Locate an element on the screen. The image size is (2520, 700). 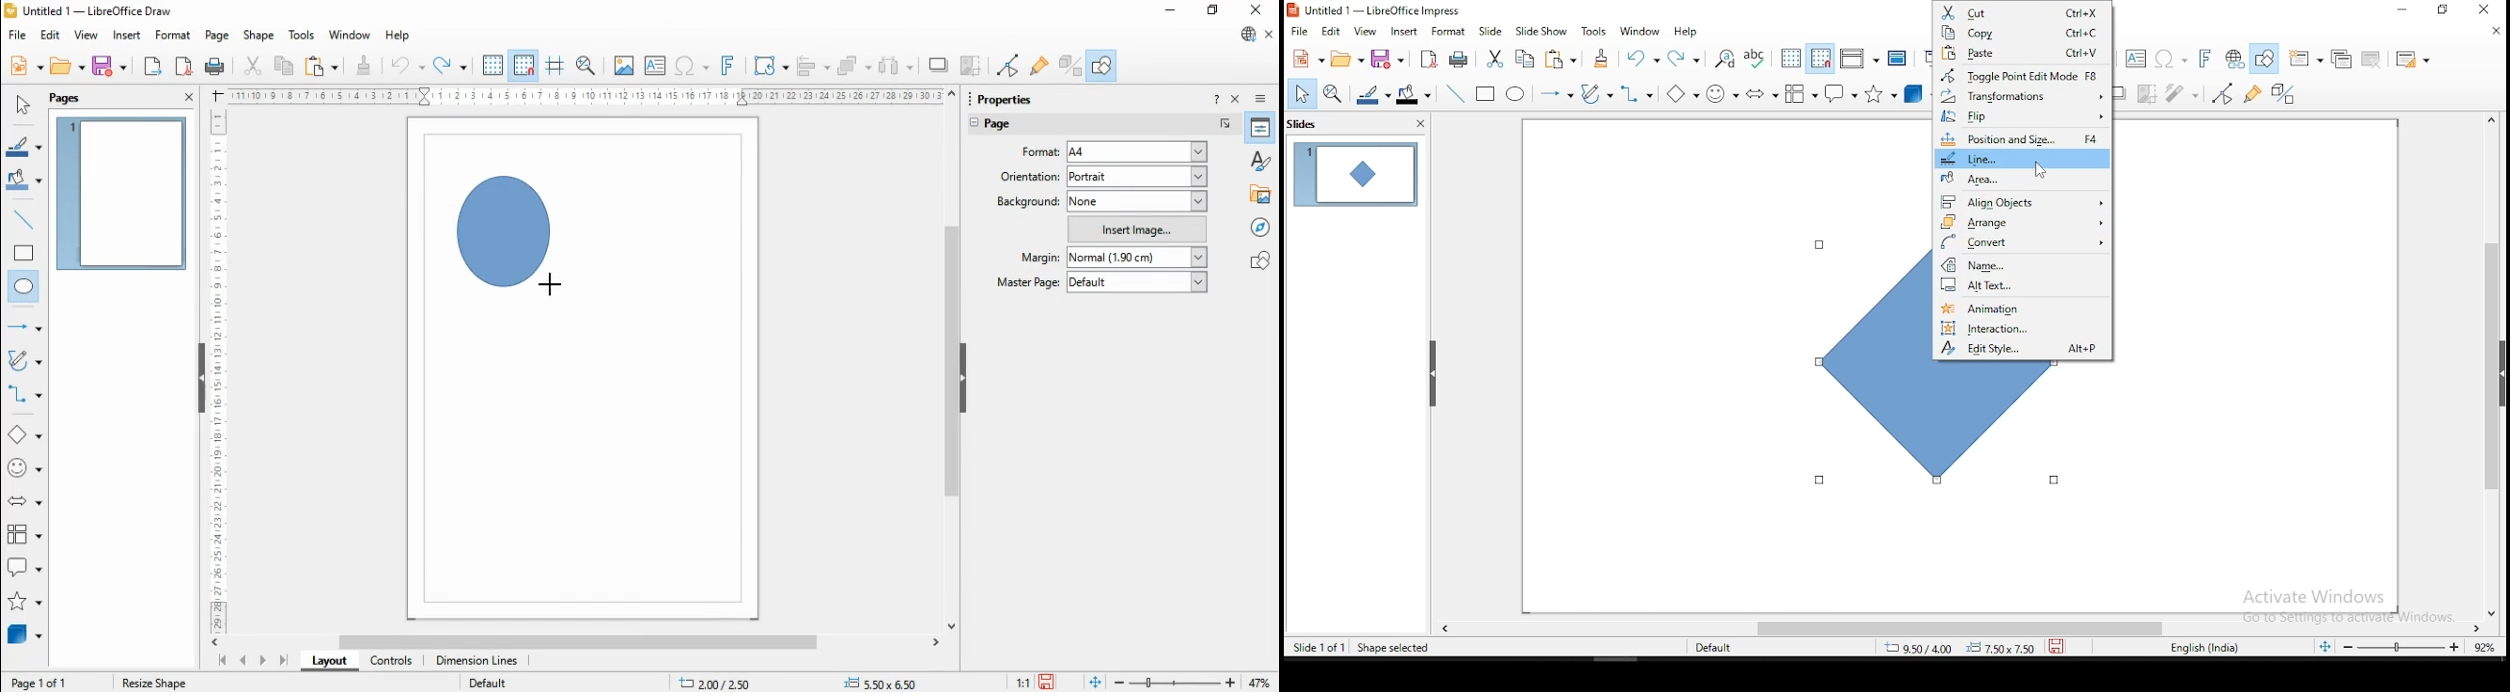
scroll bar is located at coordinates (952, 359).